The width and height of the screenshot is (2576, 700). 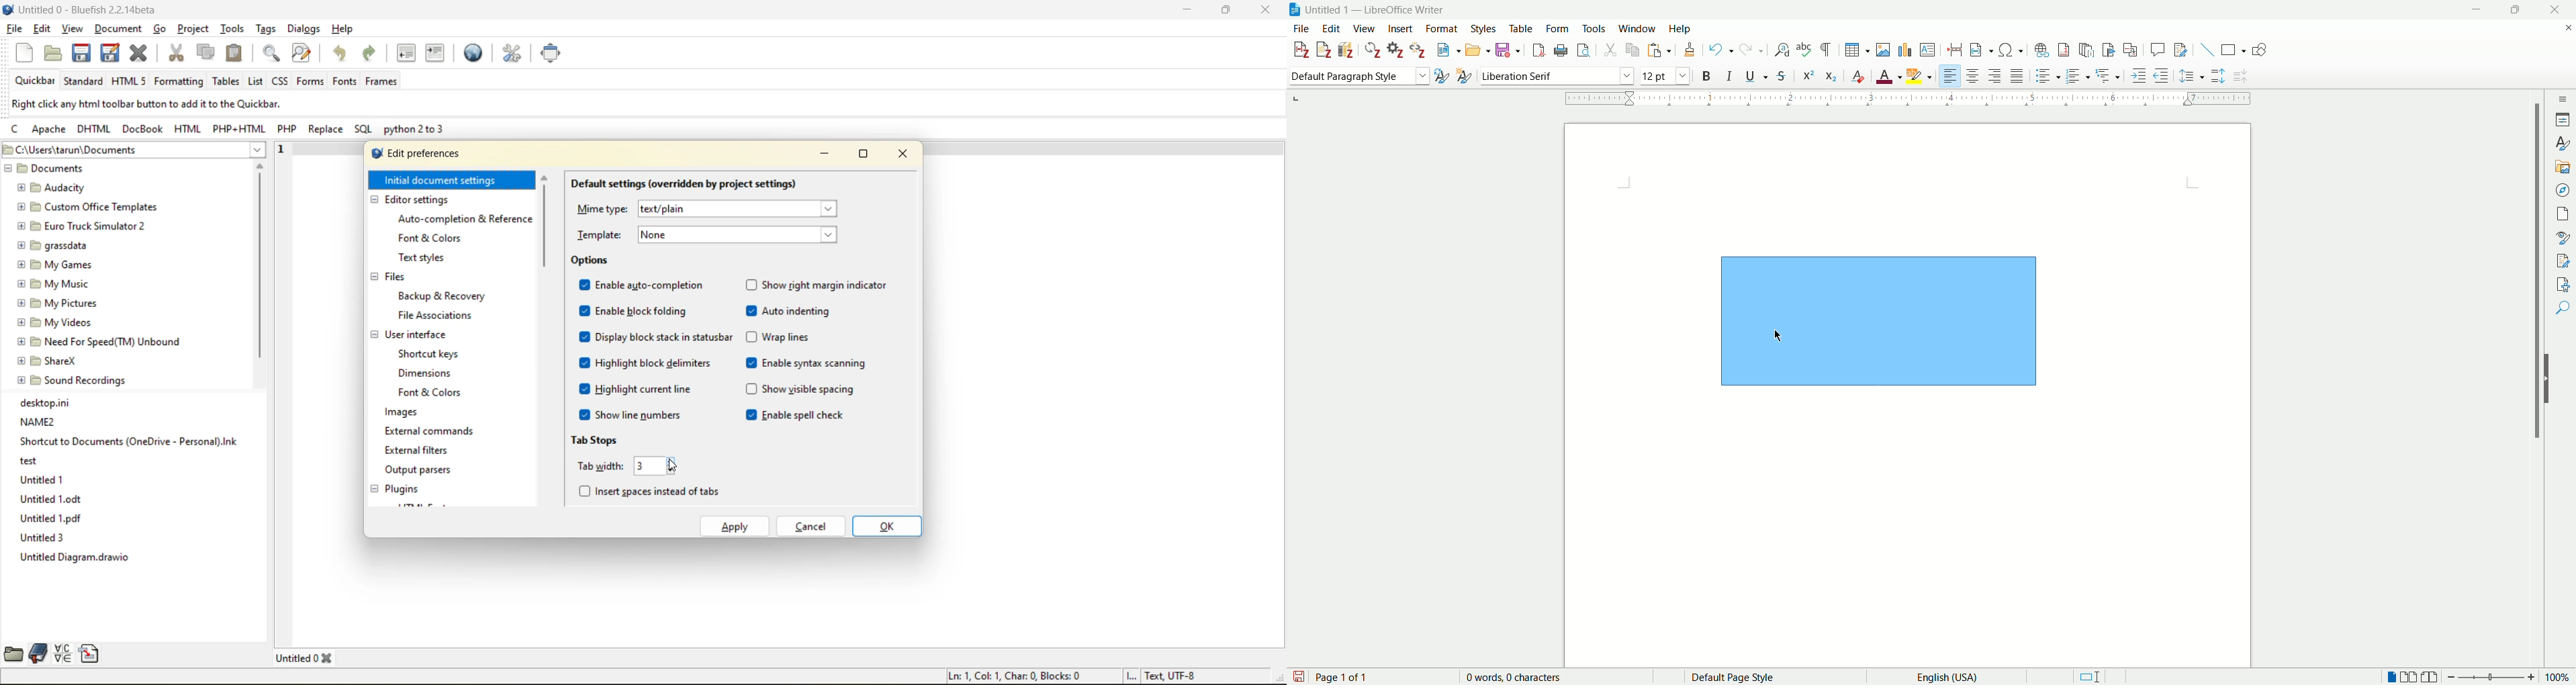 What do you see at coordinates (48, 402) in the screenshot?
I see `desktop.ini` at bounding box center [48, 402].